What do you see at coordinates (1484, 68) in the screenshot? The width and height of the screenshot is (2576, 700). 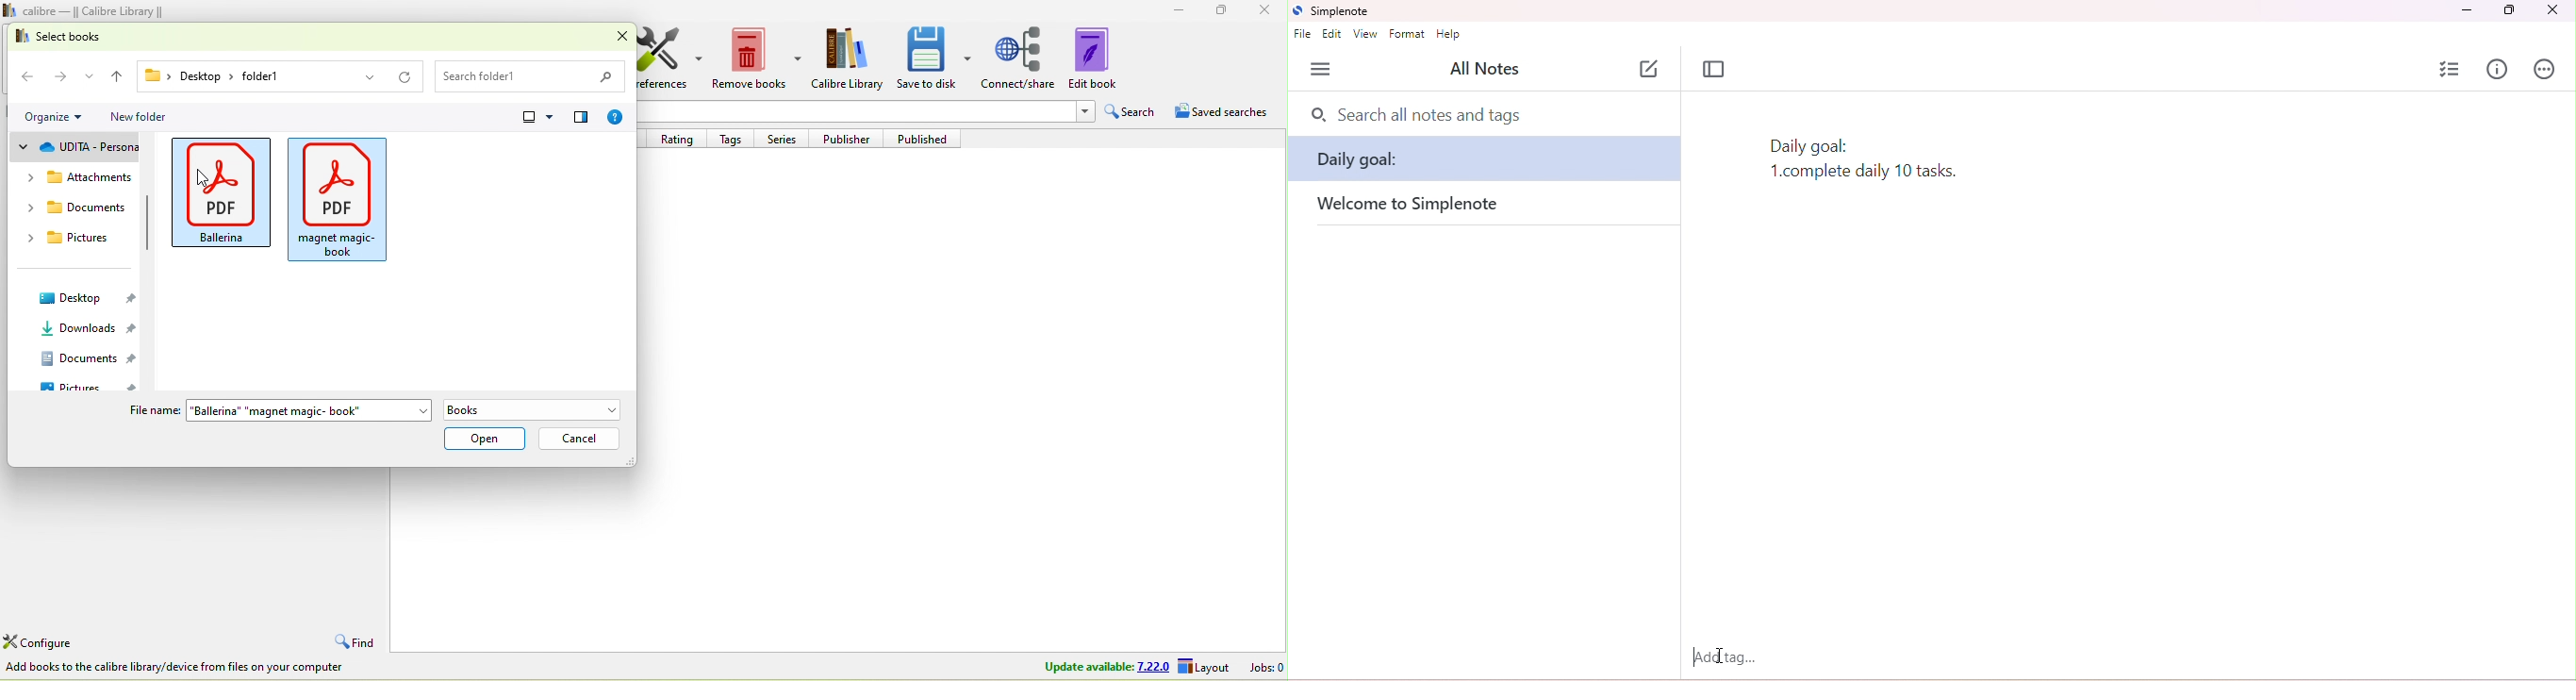 I see `all notes` at bounding box center [1484, 68].